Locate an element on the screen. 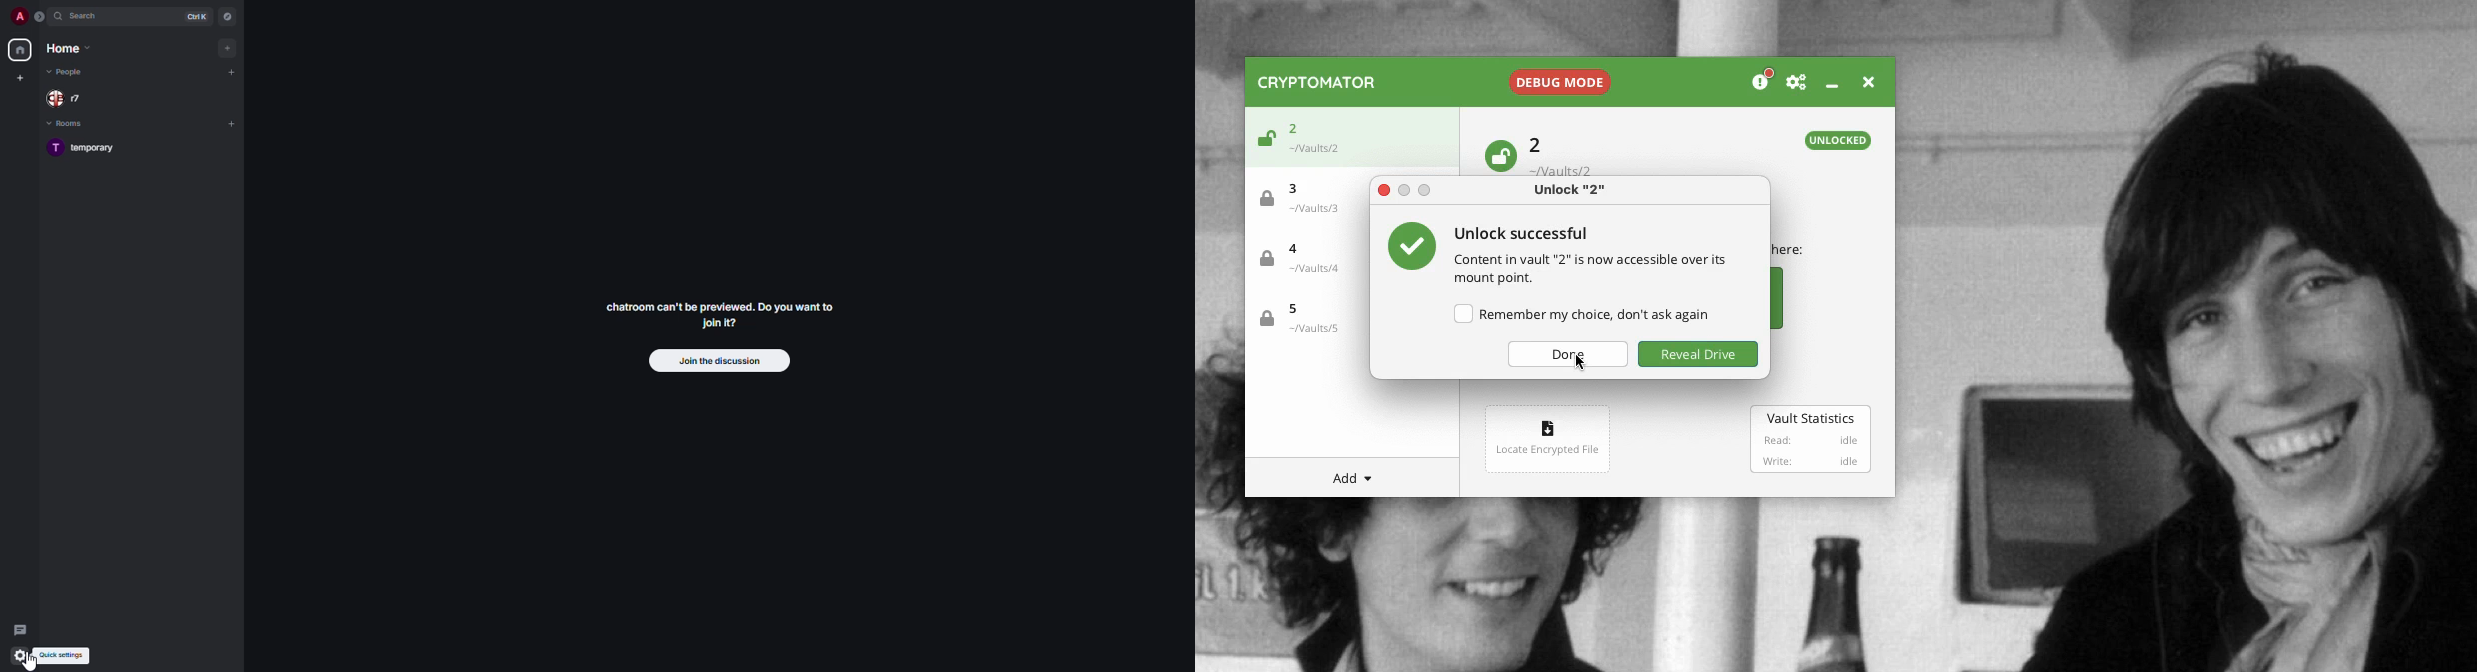 This screenshot has height=672, width=2492. Close is located at coordinates (1382, 189).